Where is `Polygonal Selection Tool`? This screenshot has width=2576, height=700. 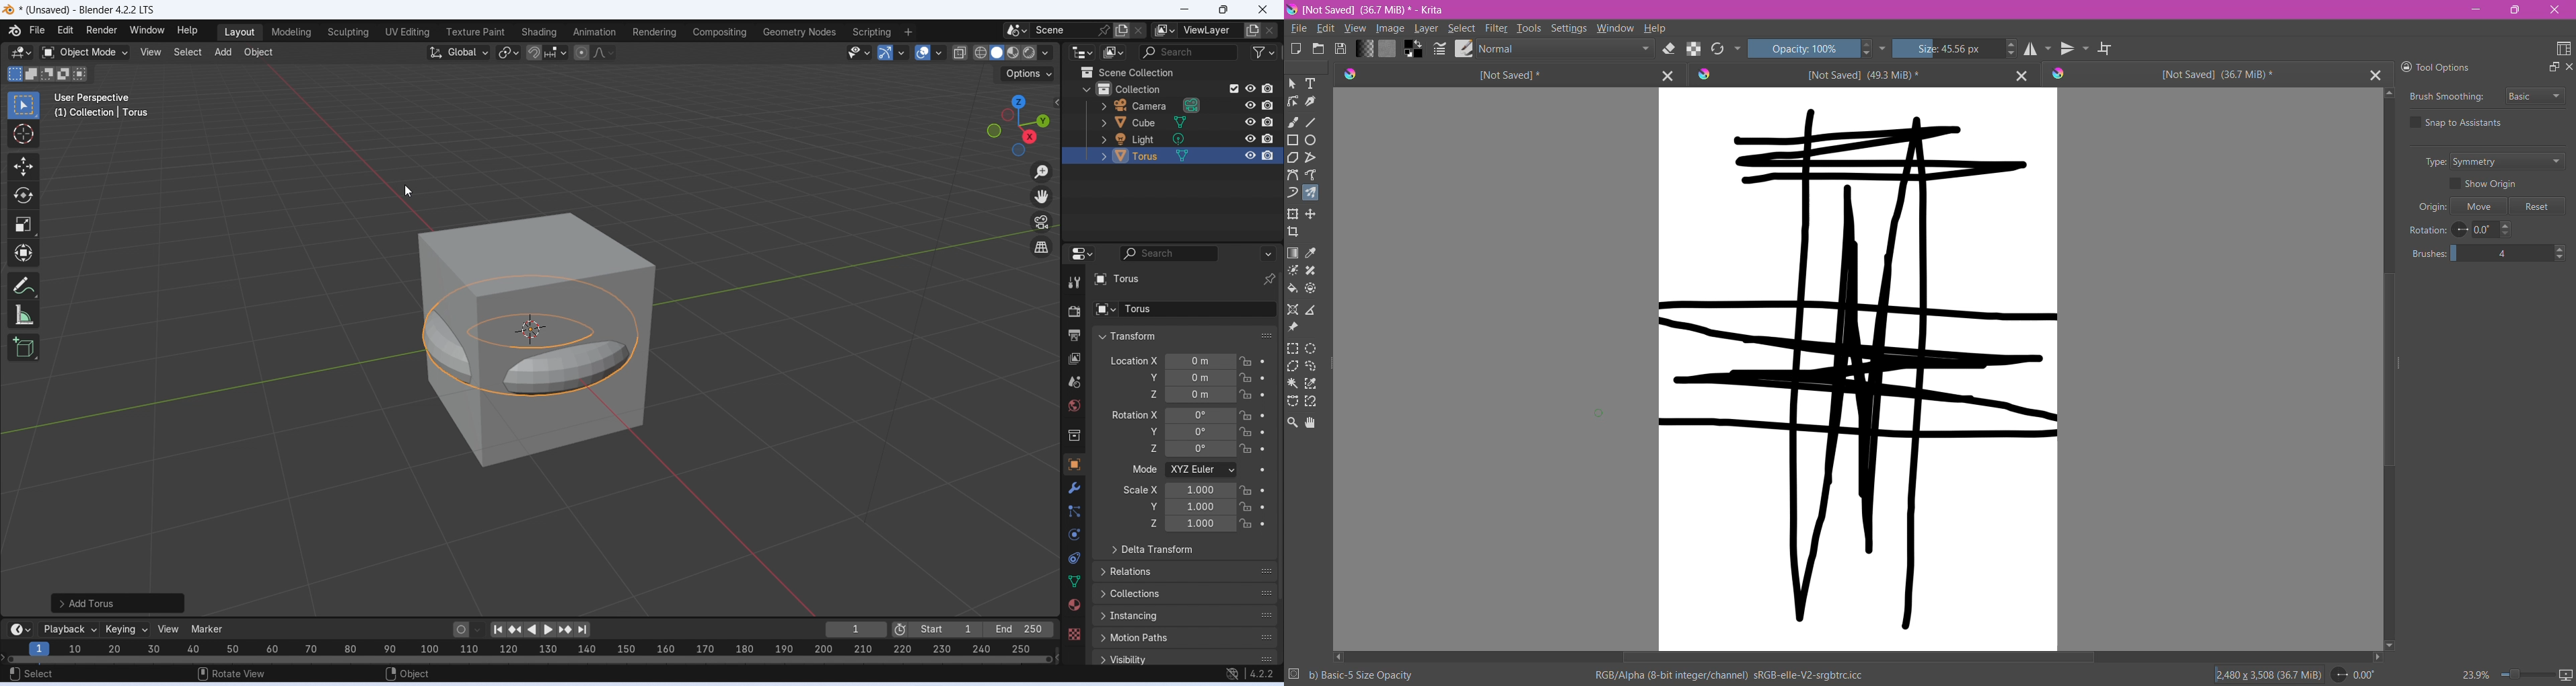 Polygonal Selection Tool is located at coordinates (1293, 366).